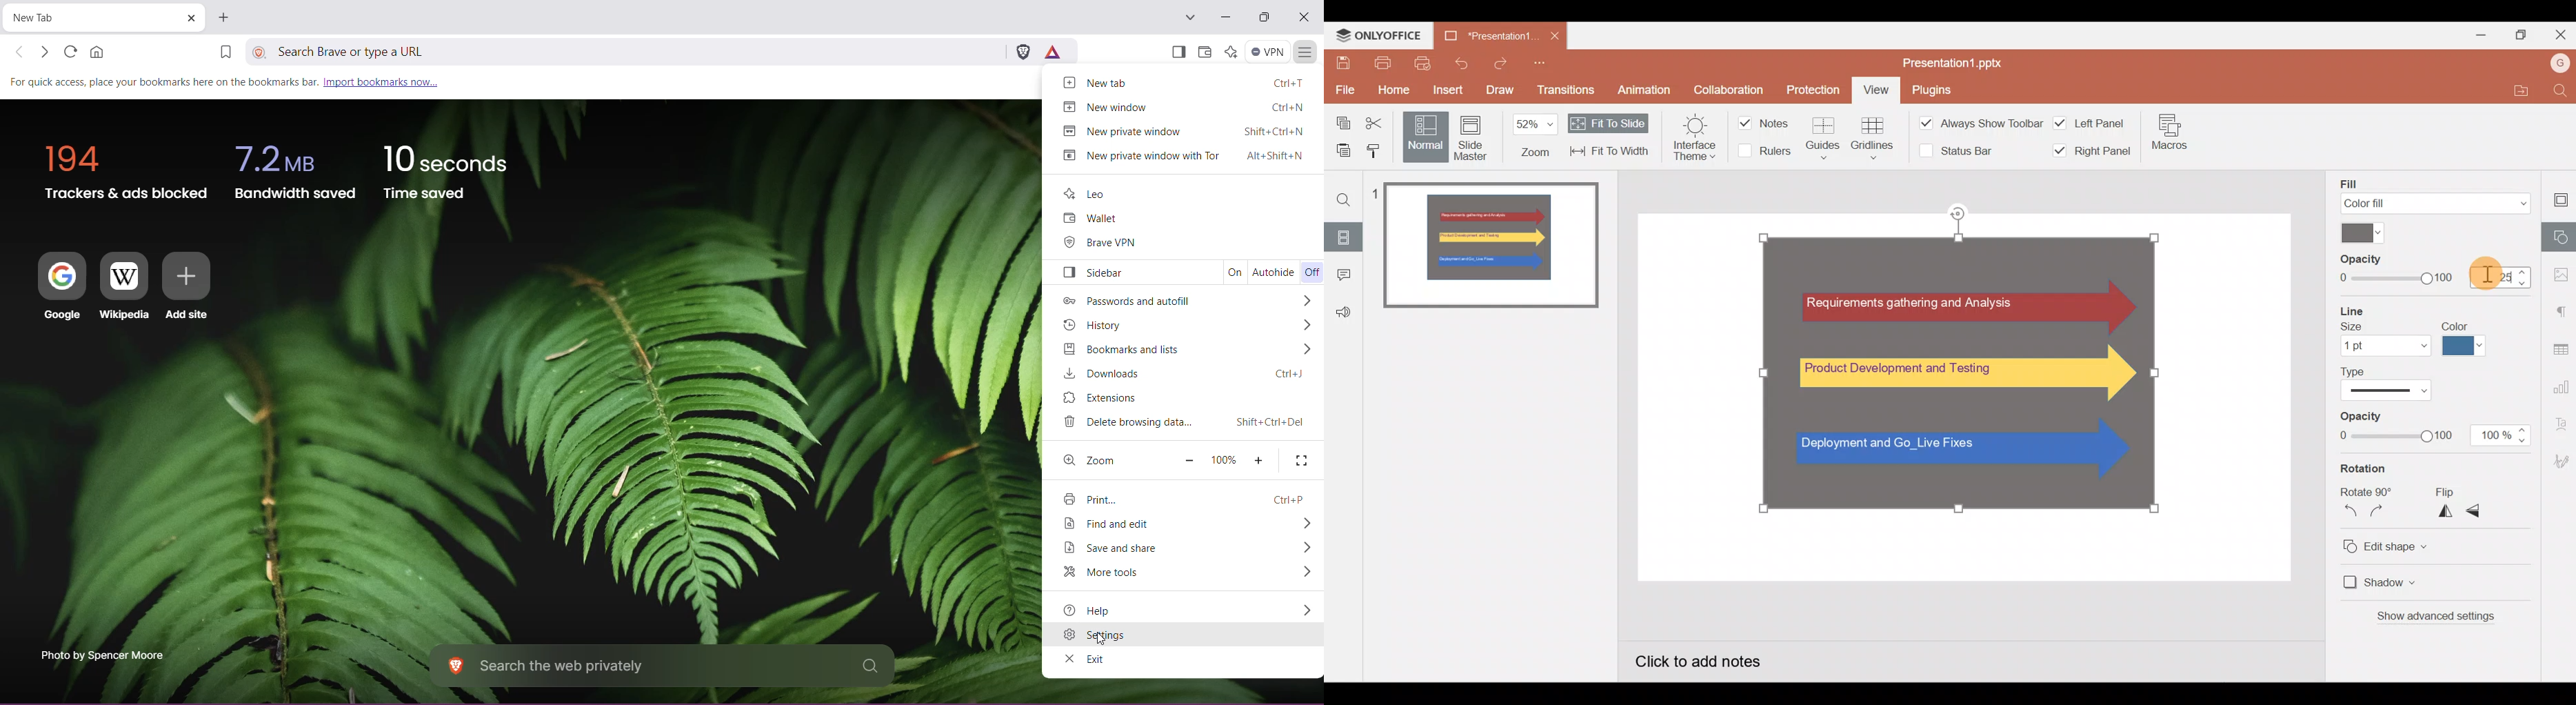  What do you see at coordinates (1610, 153) in the screenshot?
I see `Fit to width` at bounding box center [1610, 153].